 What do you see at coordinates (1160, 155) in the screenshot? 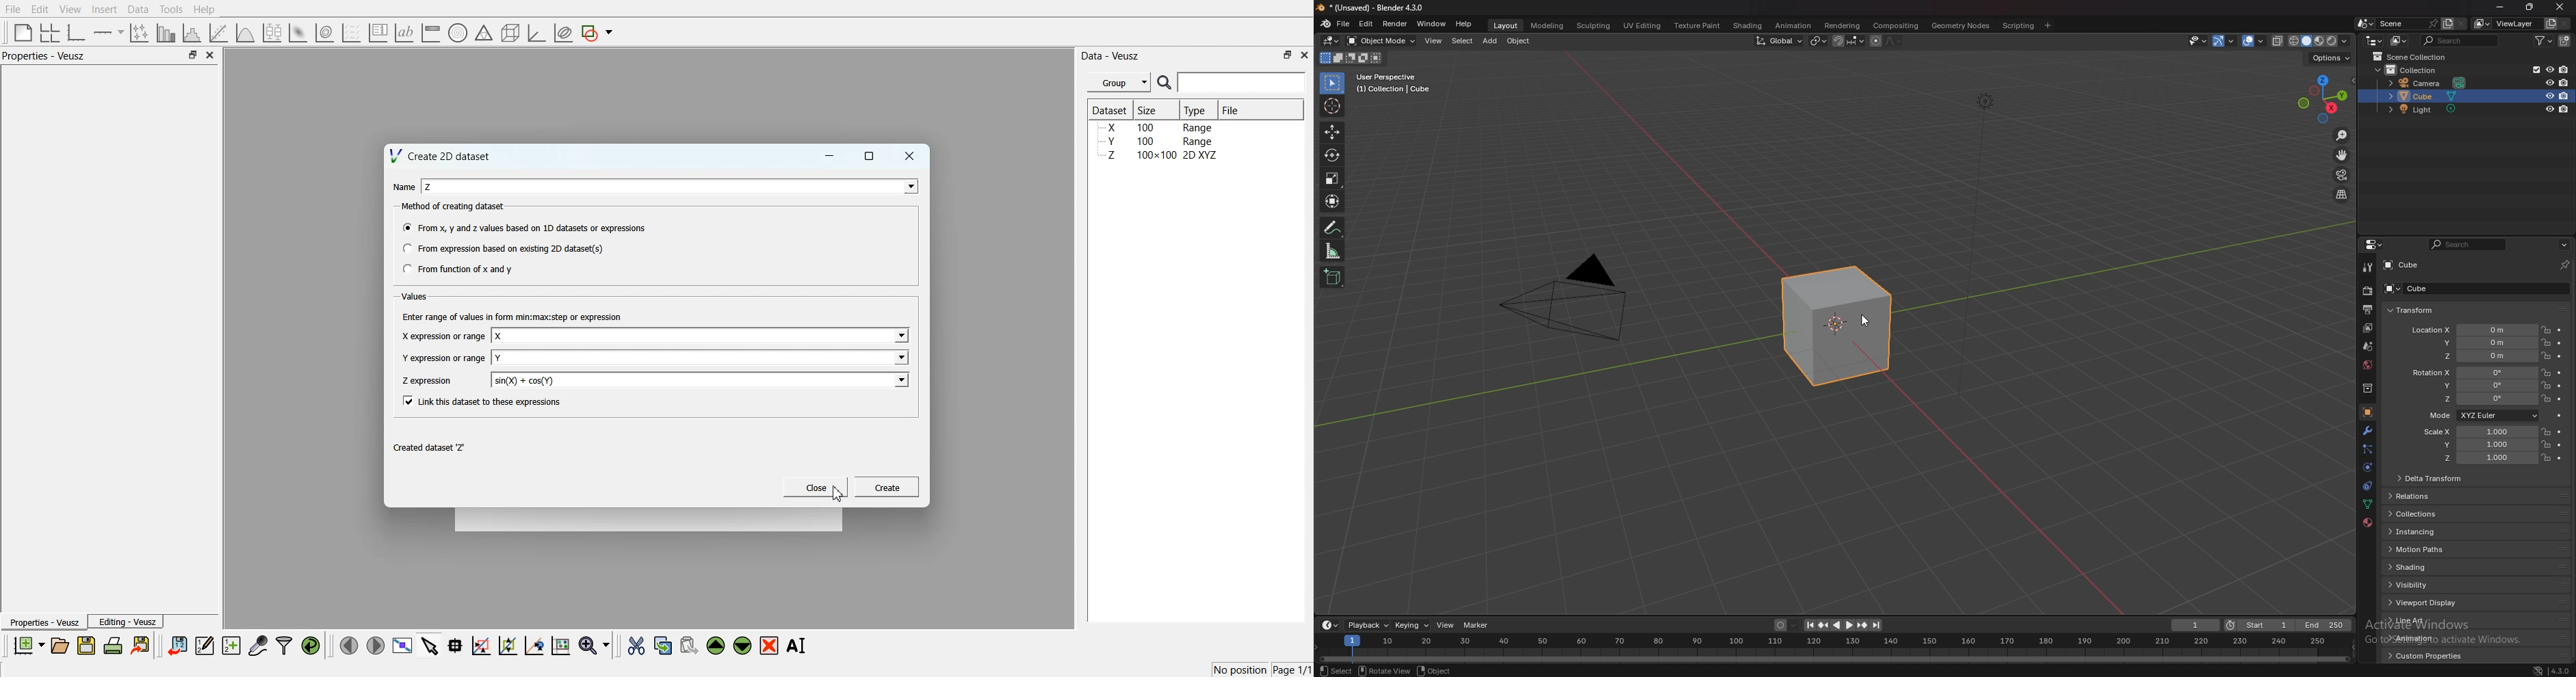
I see `Z 100x100 2D XYZ` at bounding box center [1160, 155].